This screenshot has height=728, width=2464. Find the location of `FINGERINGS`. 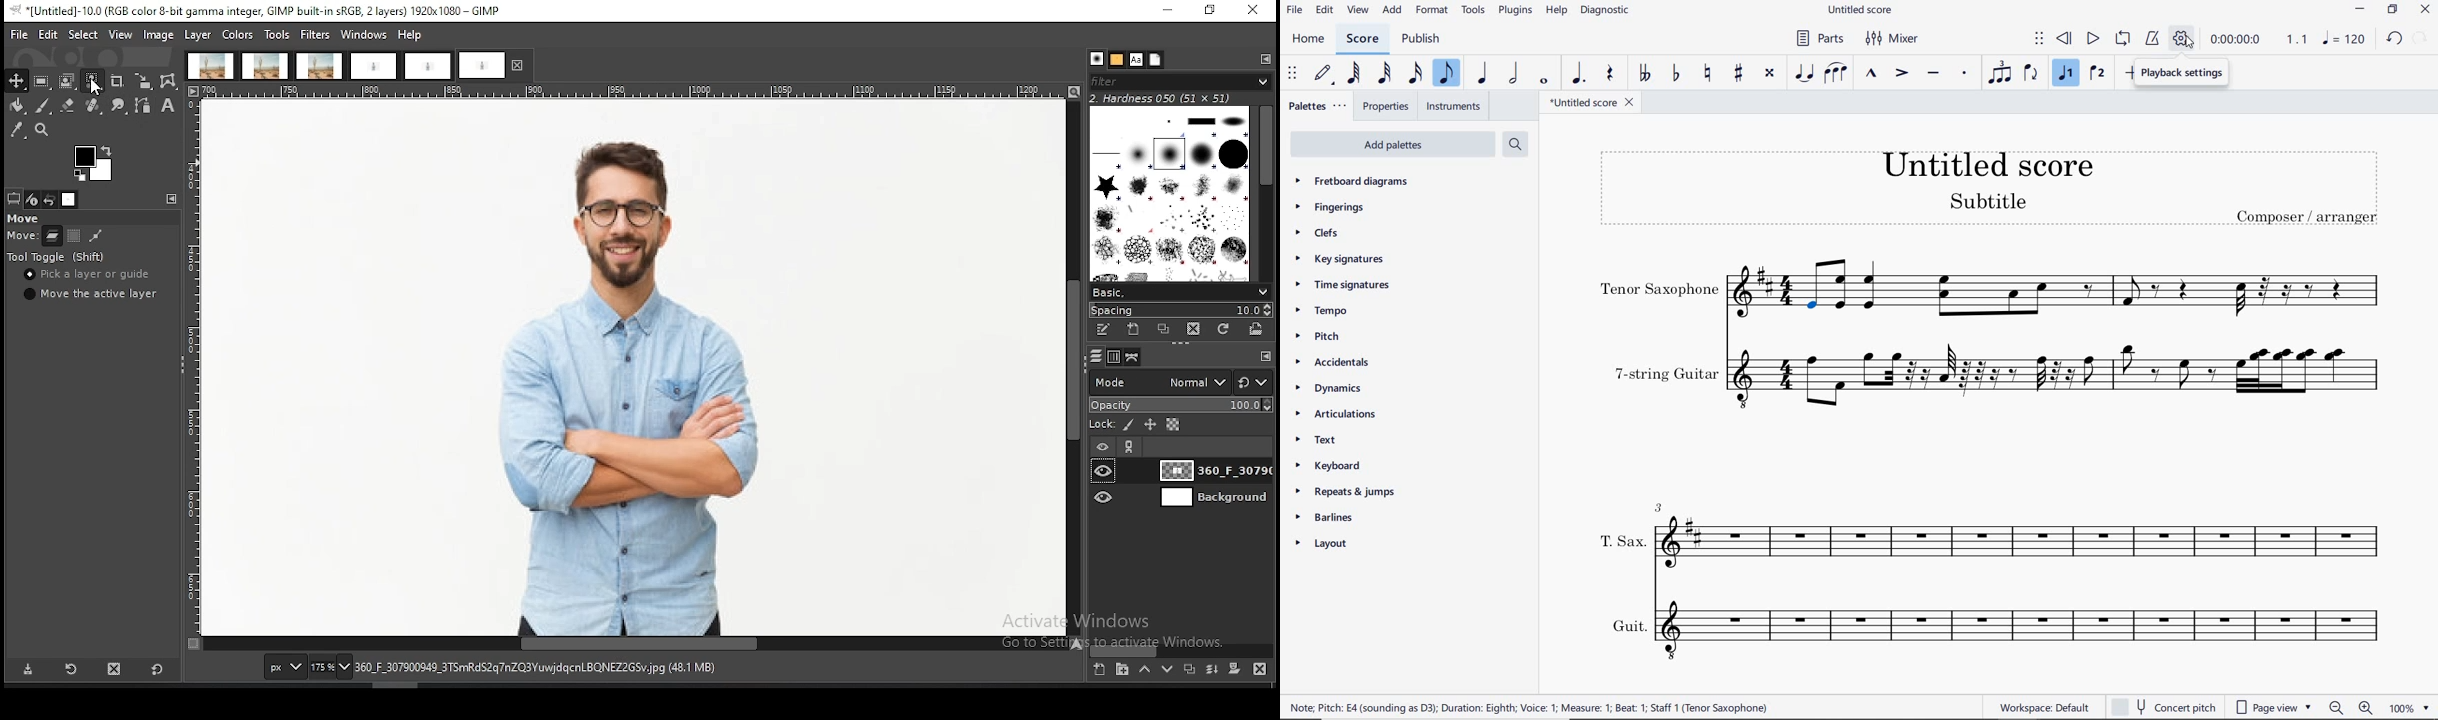

FINGERINGS is located at coordinates (1331, 208).